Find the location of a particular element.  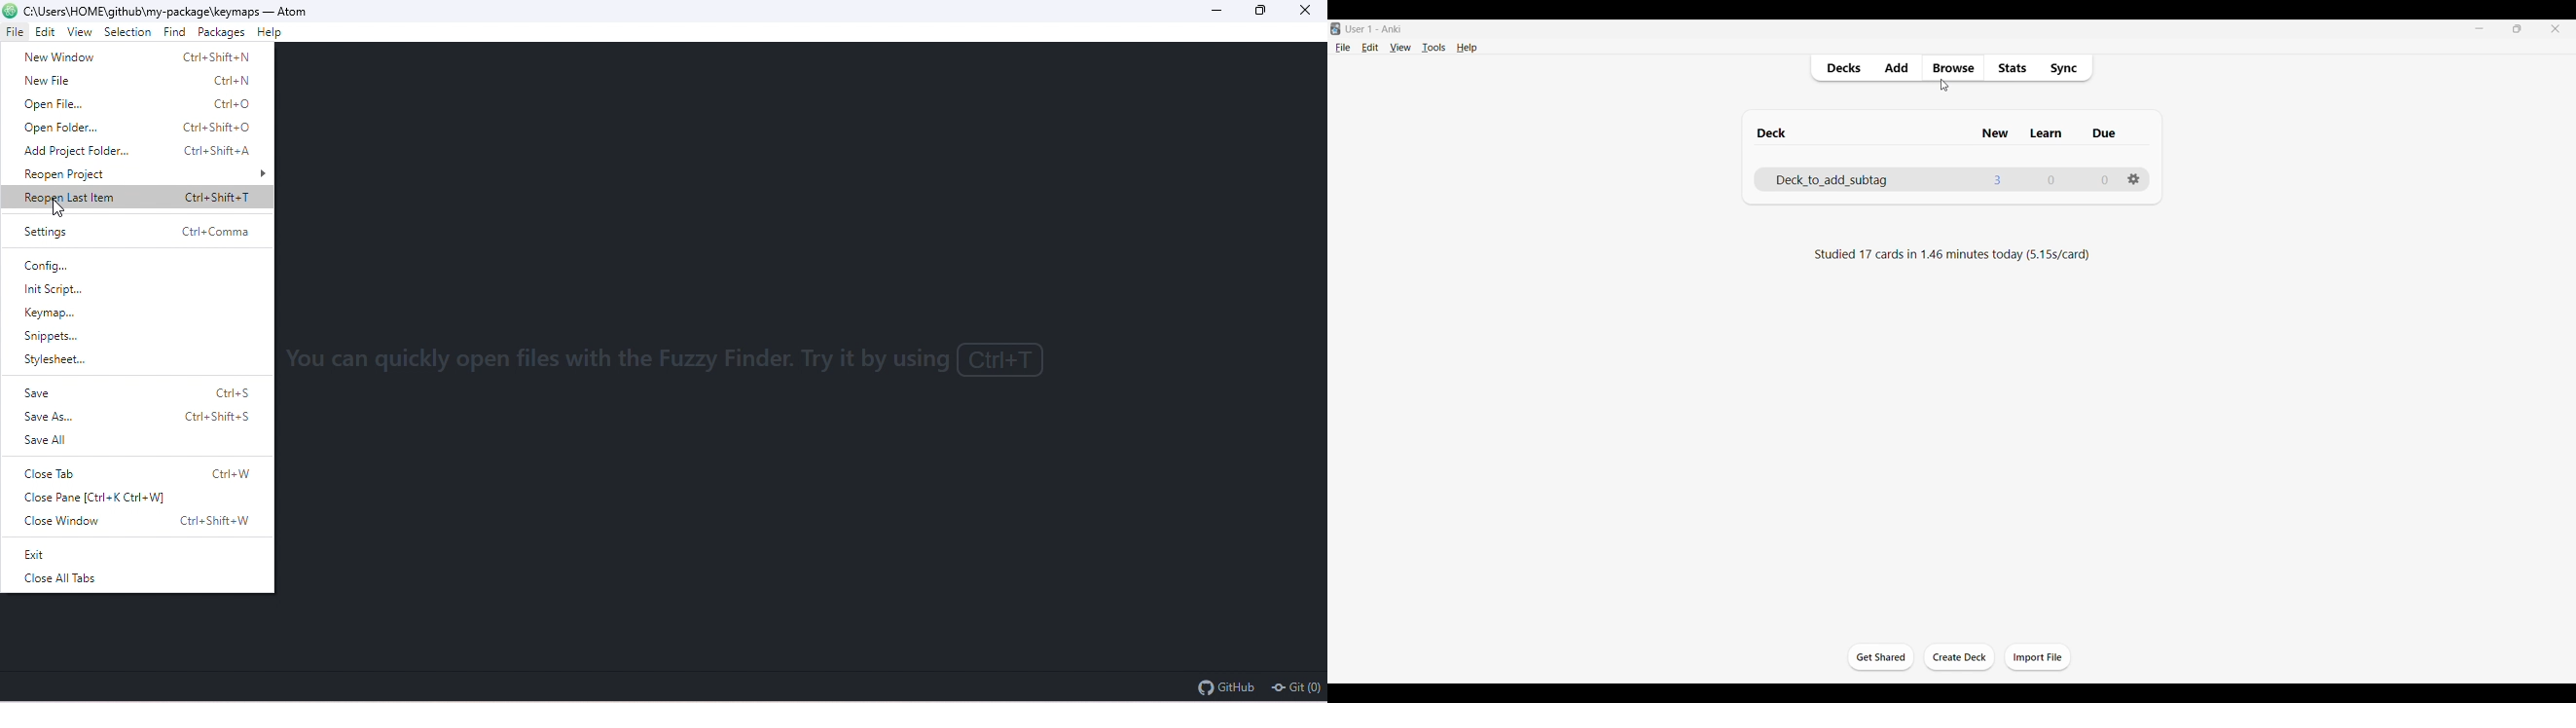

Settings is located at coordinates (2134, 180).